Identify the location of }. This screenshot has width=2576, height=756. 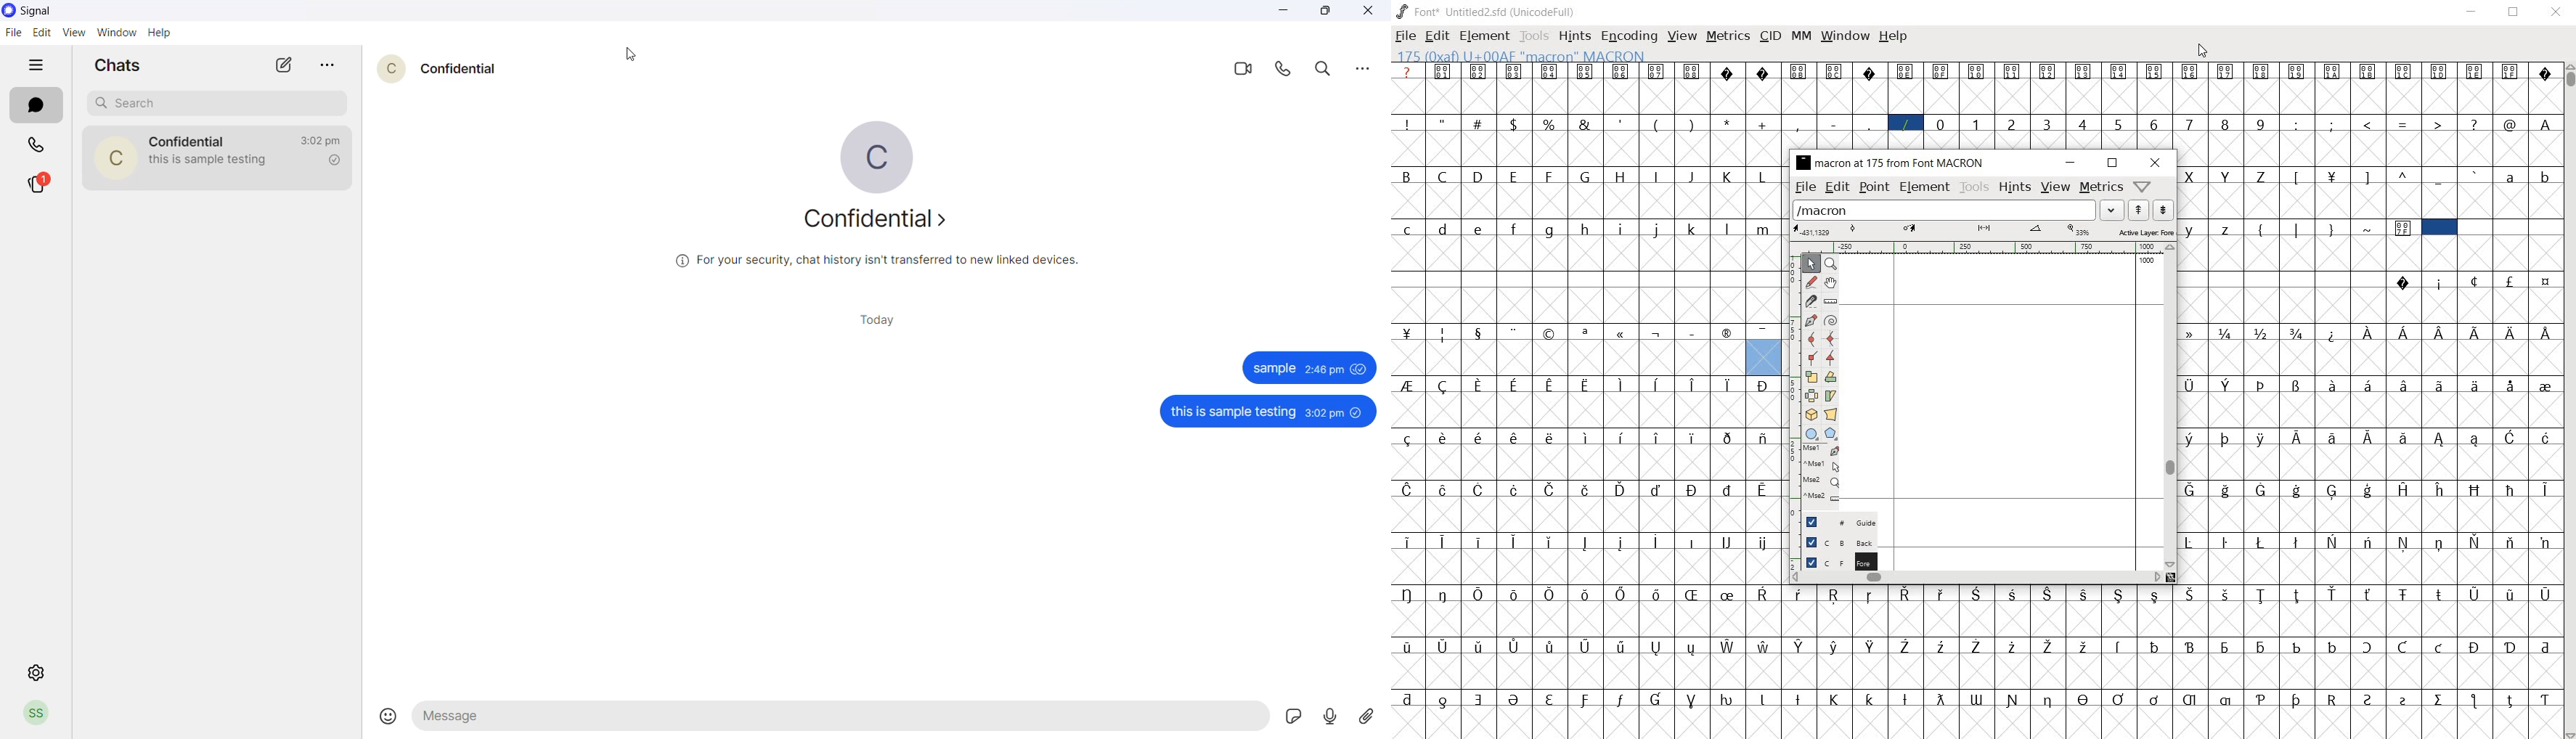
(2333, 229).